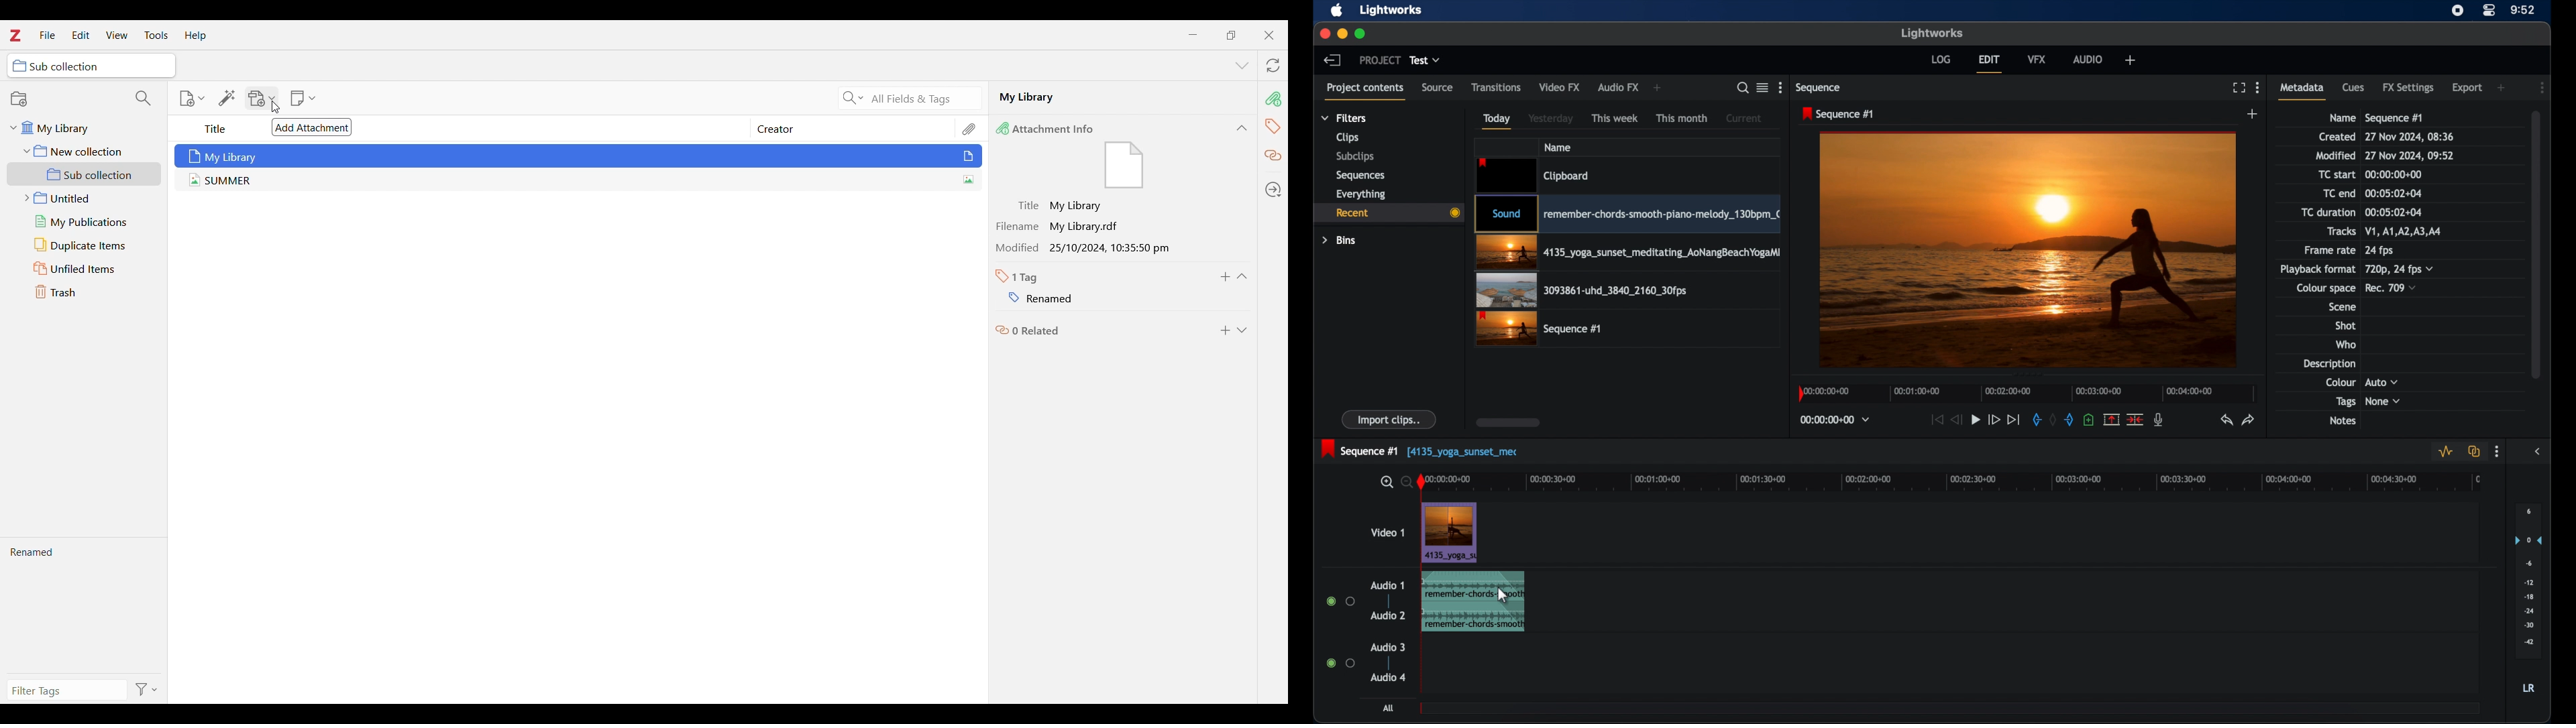 Image resolution: width=2576 pixels, height=728 pixels. I want to click on colour space, so click(2326, 288).